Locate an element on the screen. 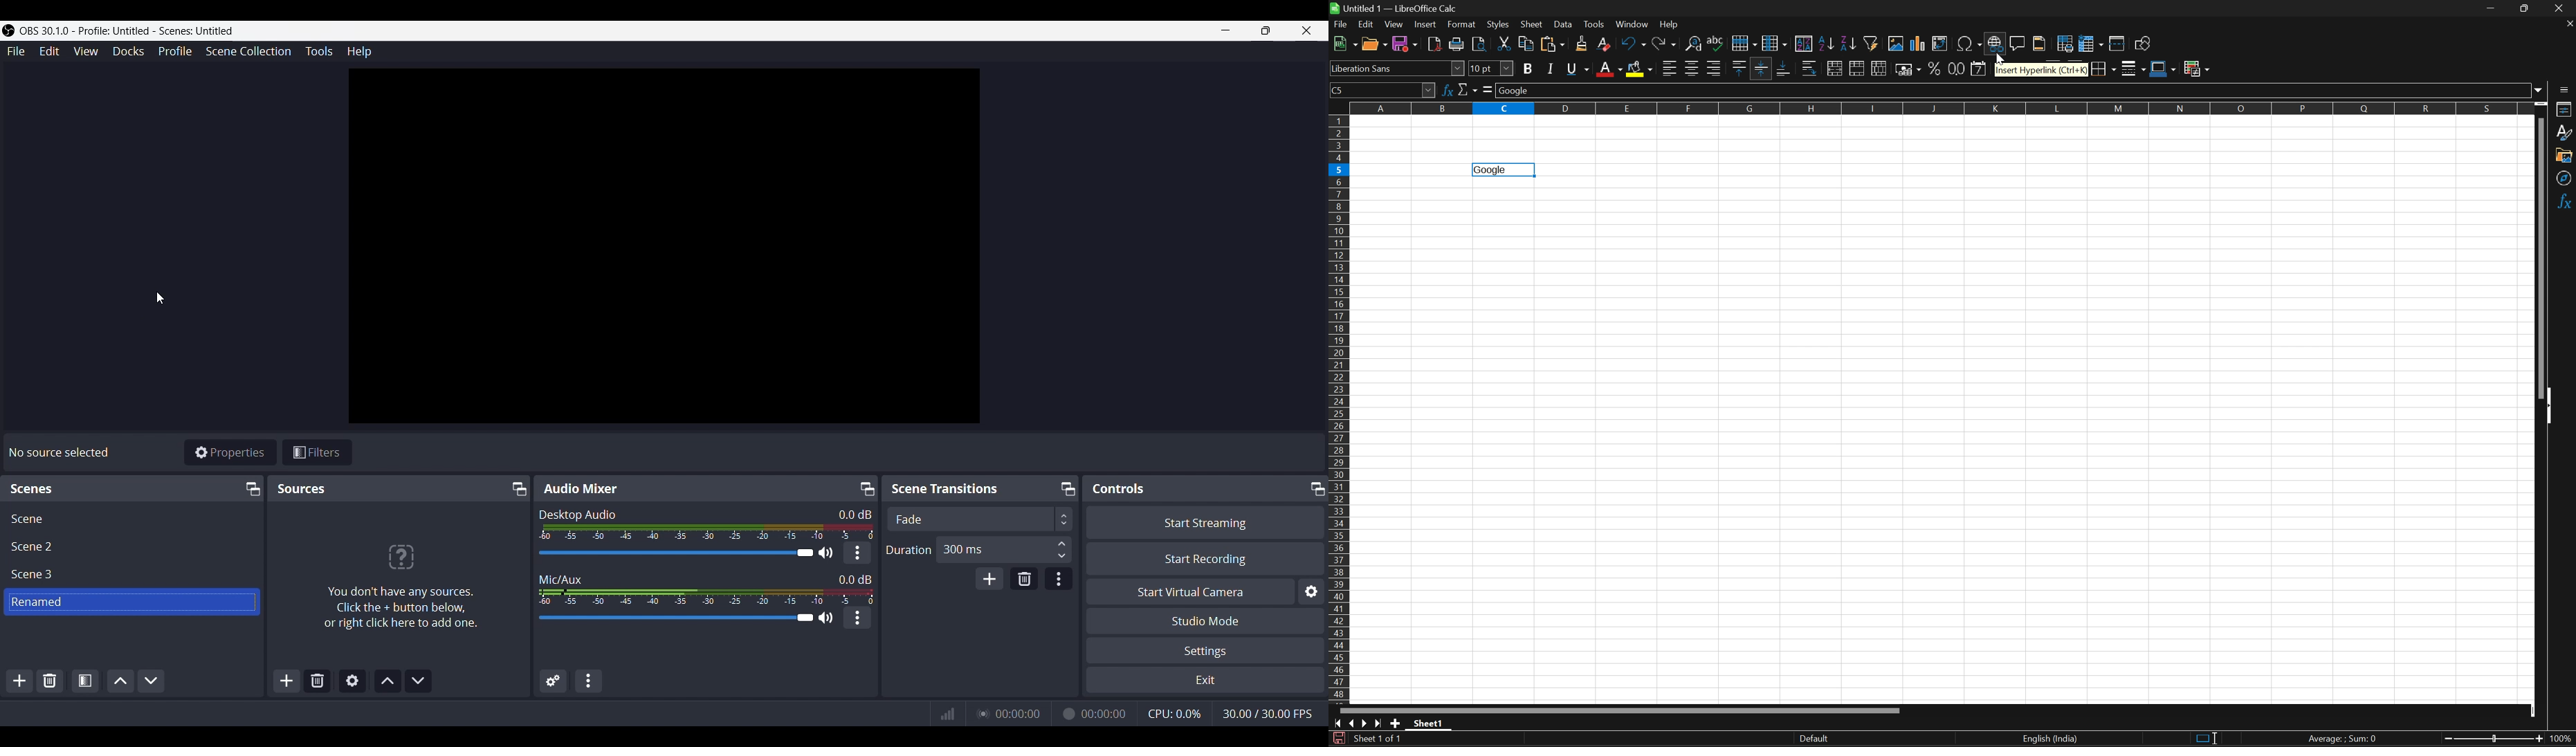 The height and width of the screenshot is (756, 2576). Scene 2 is located at coordinates (35, 546).